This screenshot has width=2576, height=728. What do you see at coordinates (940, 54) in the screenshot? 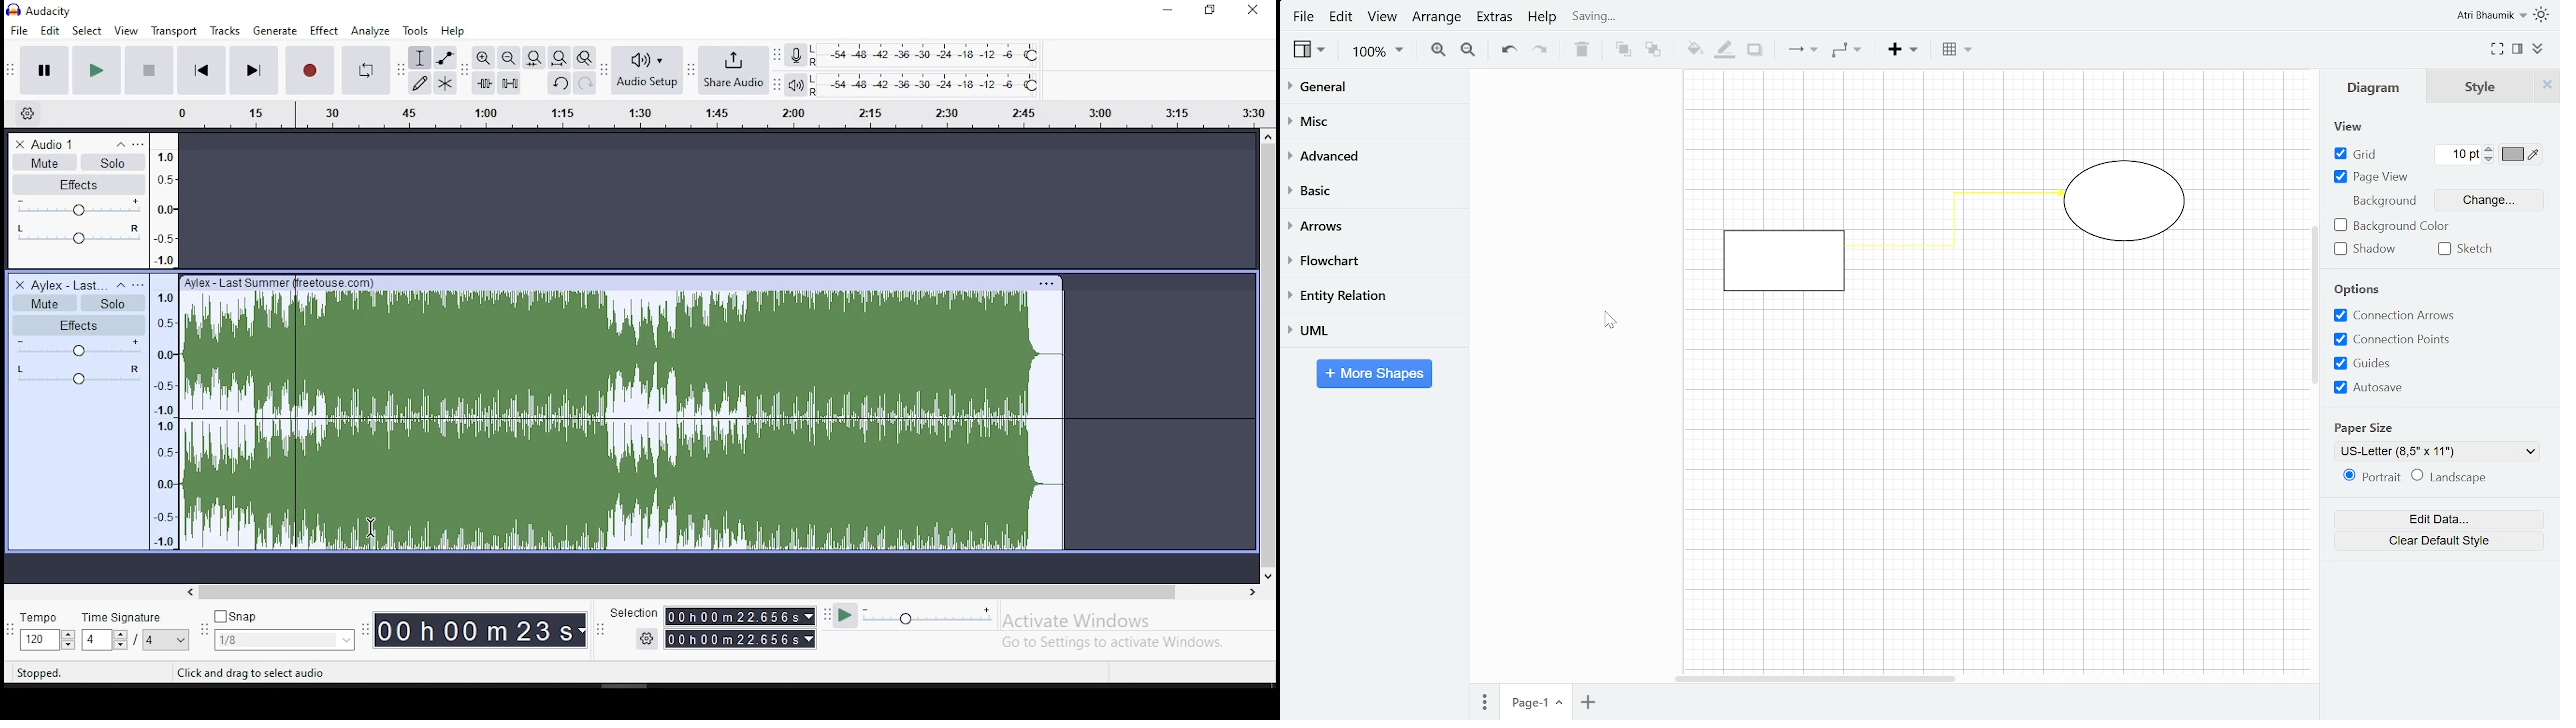
I see `record level` at bounding box center [940, 54].